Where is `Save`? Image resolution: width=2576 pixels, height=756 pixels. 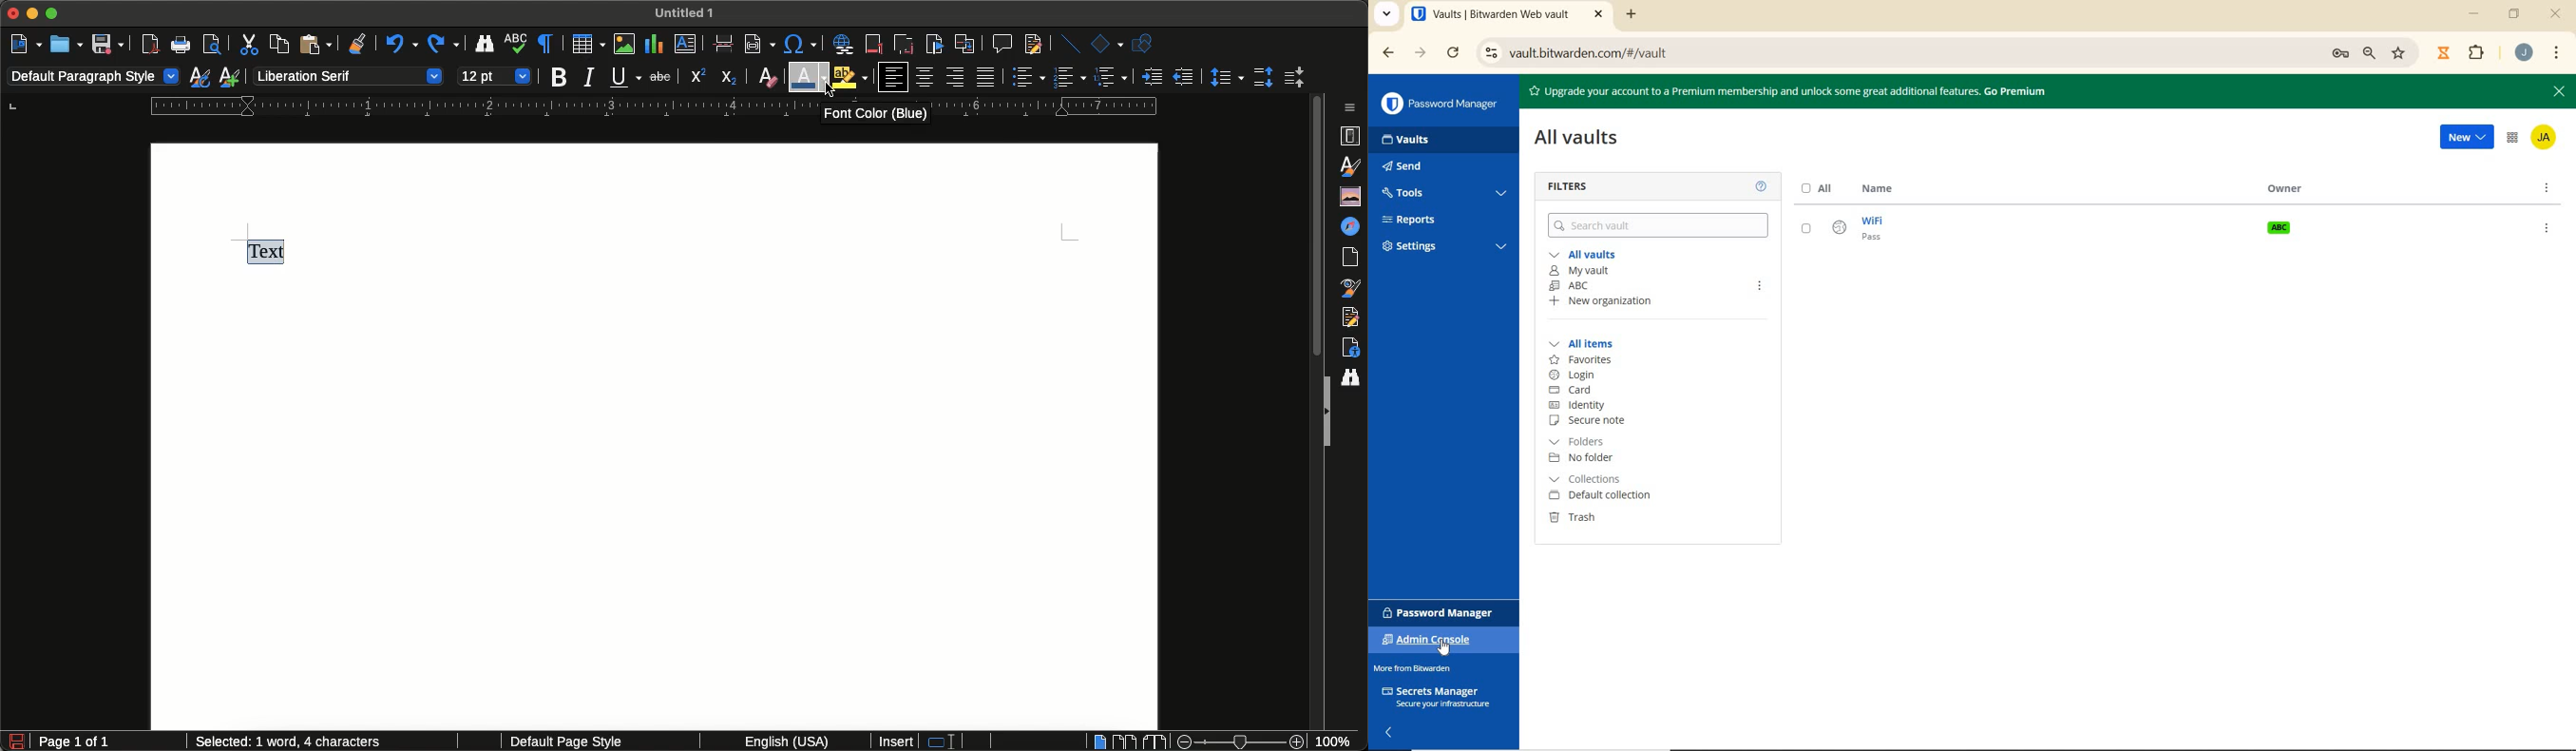 Save is located at coordinates (107, 44).